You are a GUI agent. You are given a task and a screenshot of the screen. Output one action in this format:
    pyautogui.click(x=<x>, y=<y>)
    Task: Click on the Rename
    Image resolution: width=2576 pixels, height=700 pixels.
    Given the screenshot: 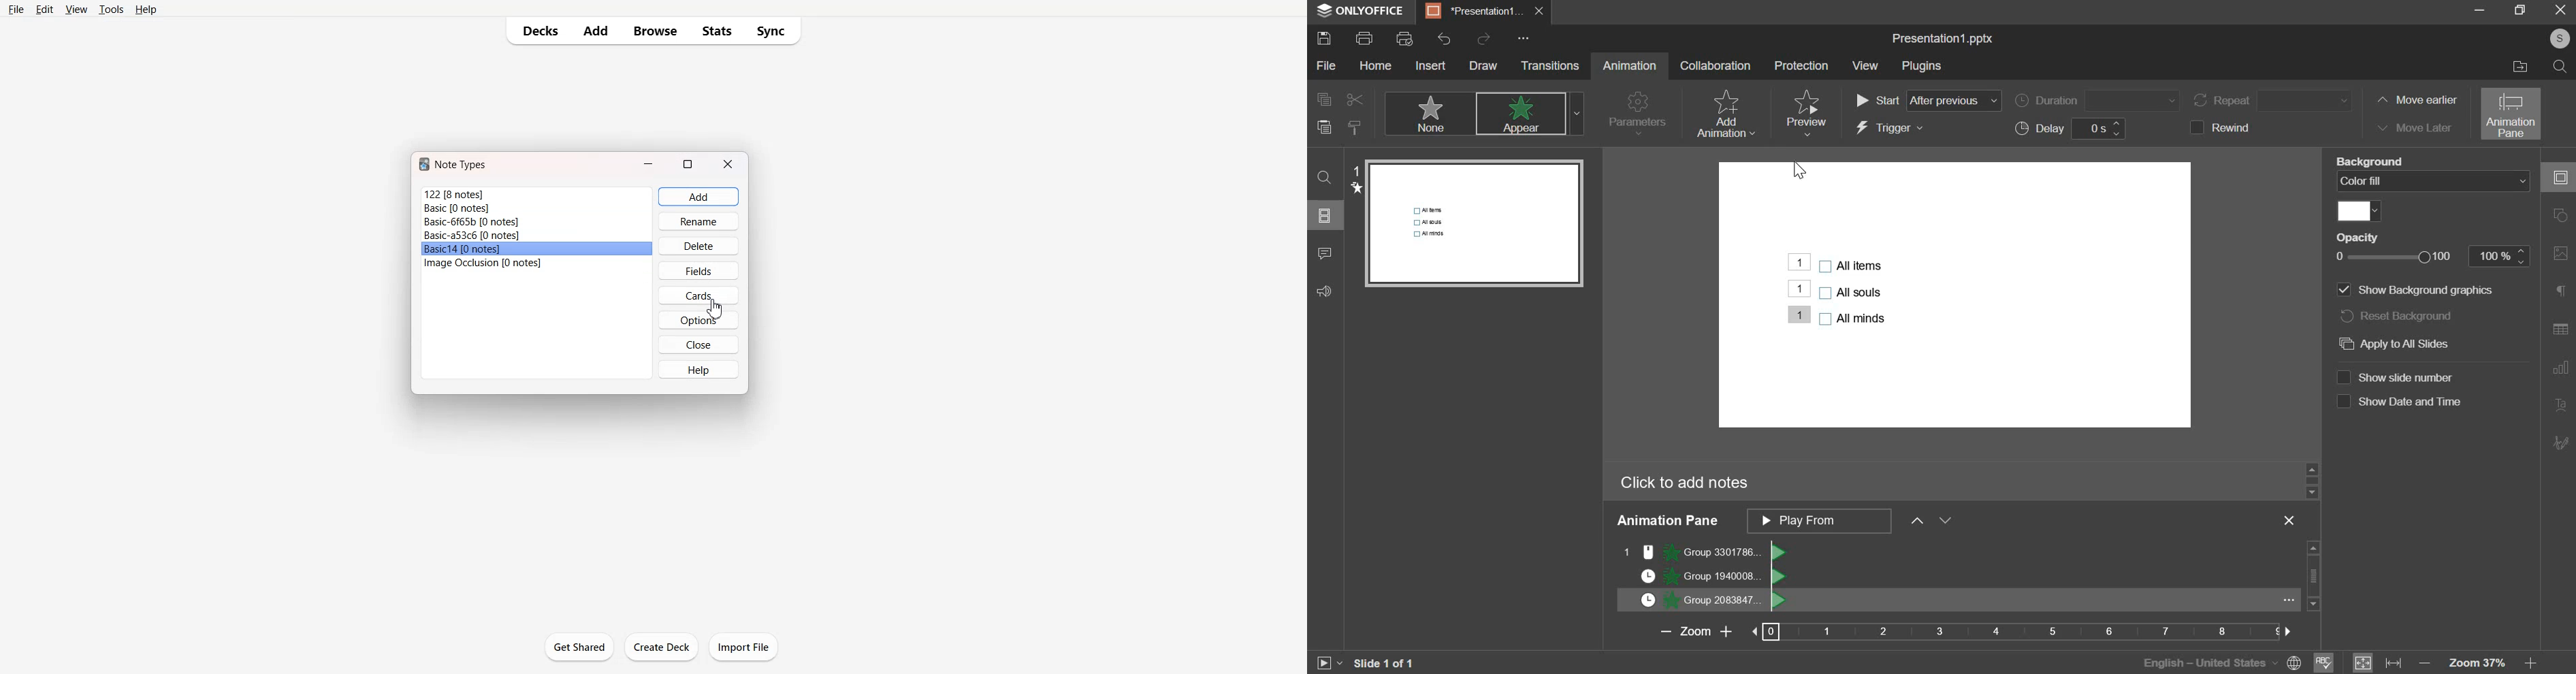 What is the action you would take?
    pyautogui.click(x=699, y=221)
    